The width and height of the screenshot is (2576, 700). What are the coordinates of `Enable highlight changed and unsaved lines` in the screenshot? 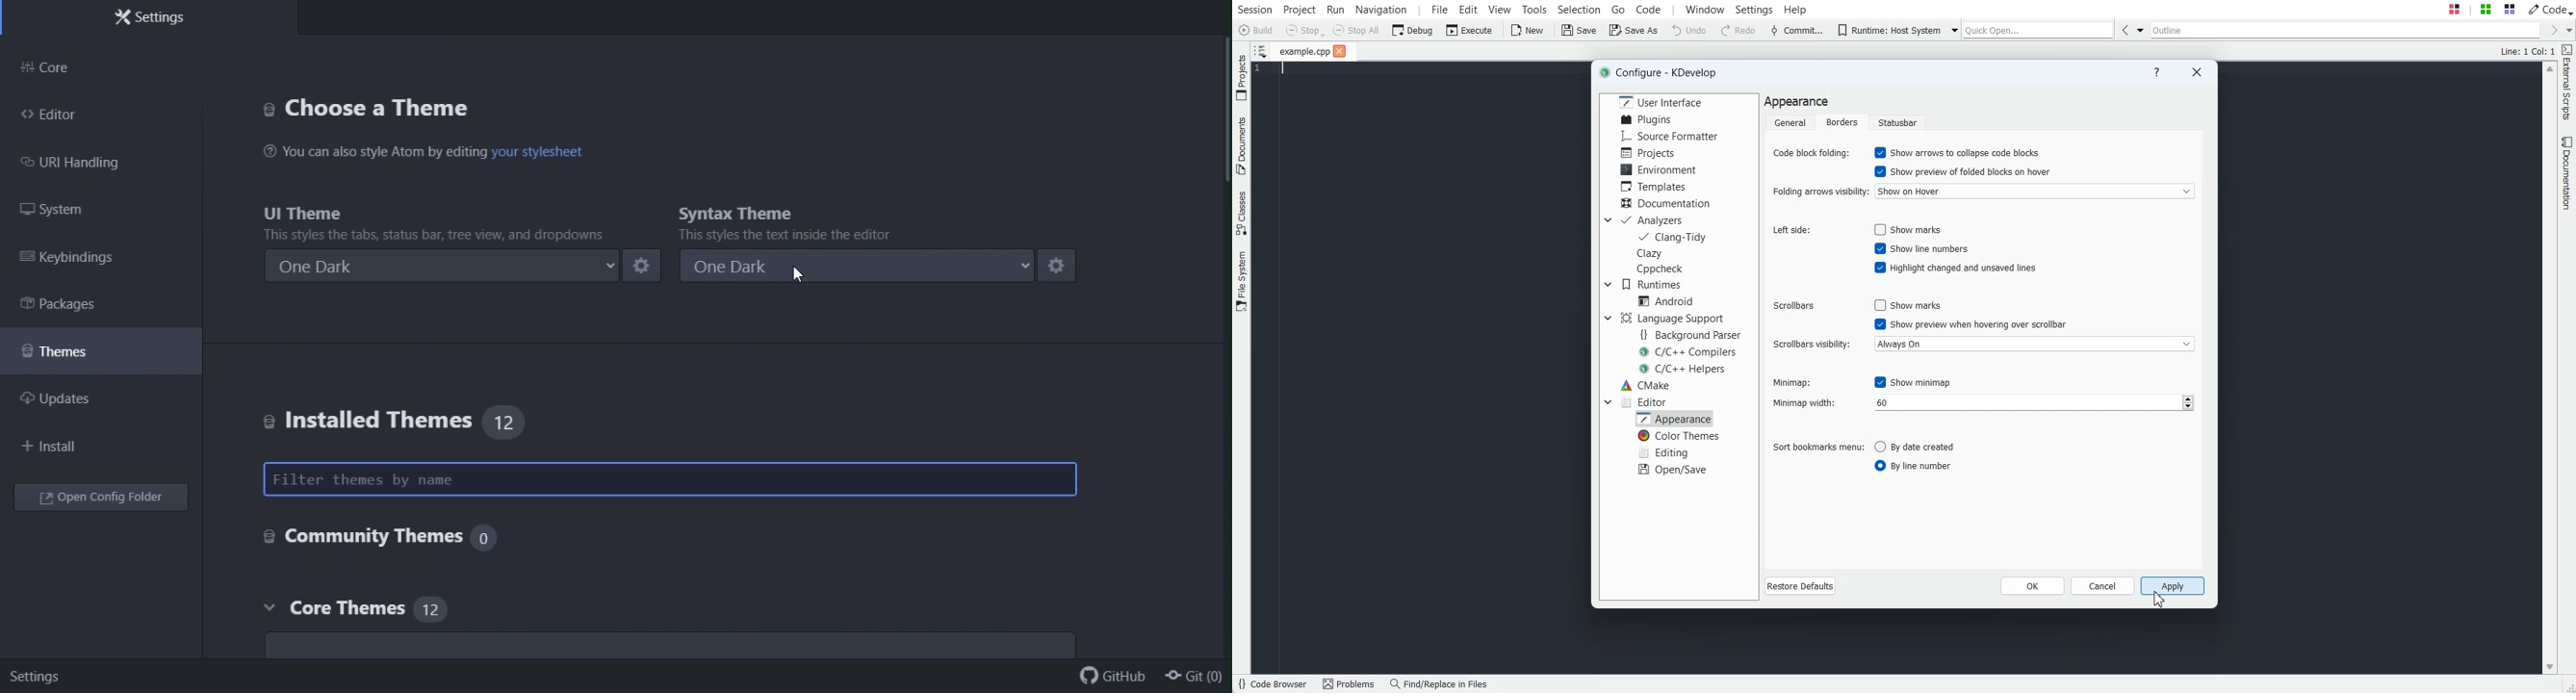 It's located at (1955, 267).